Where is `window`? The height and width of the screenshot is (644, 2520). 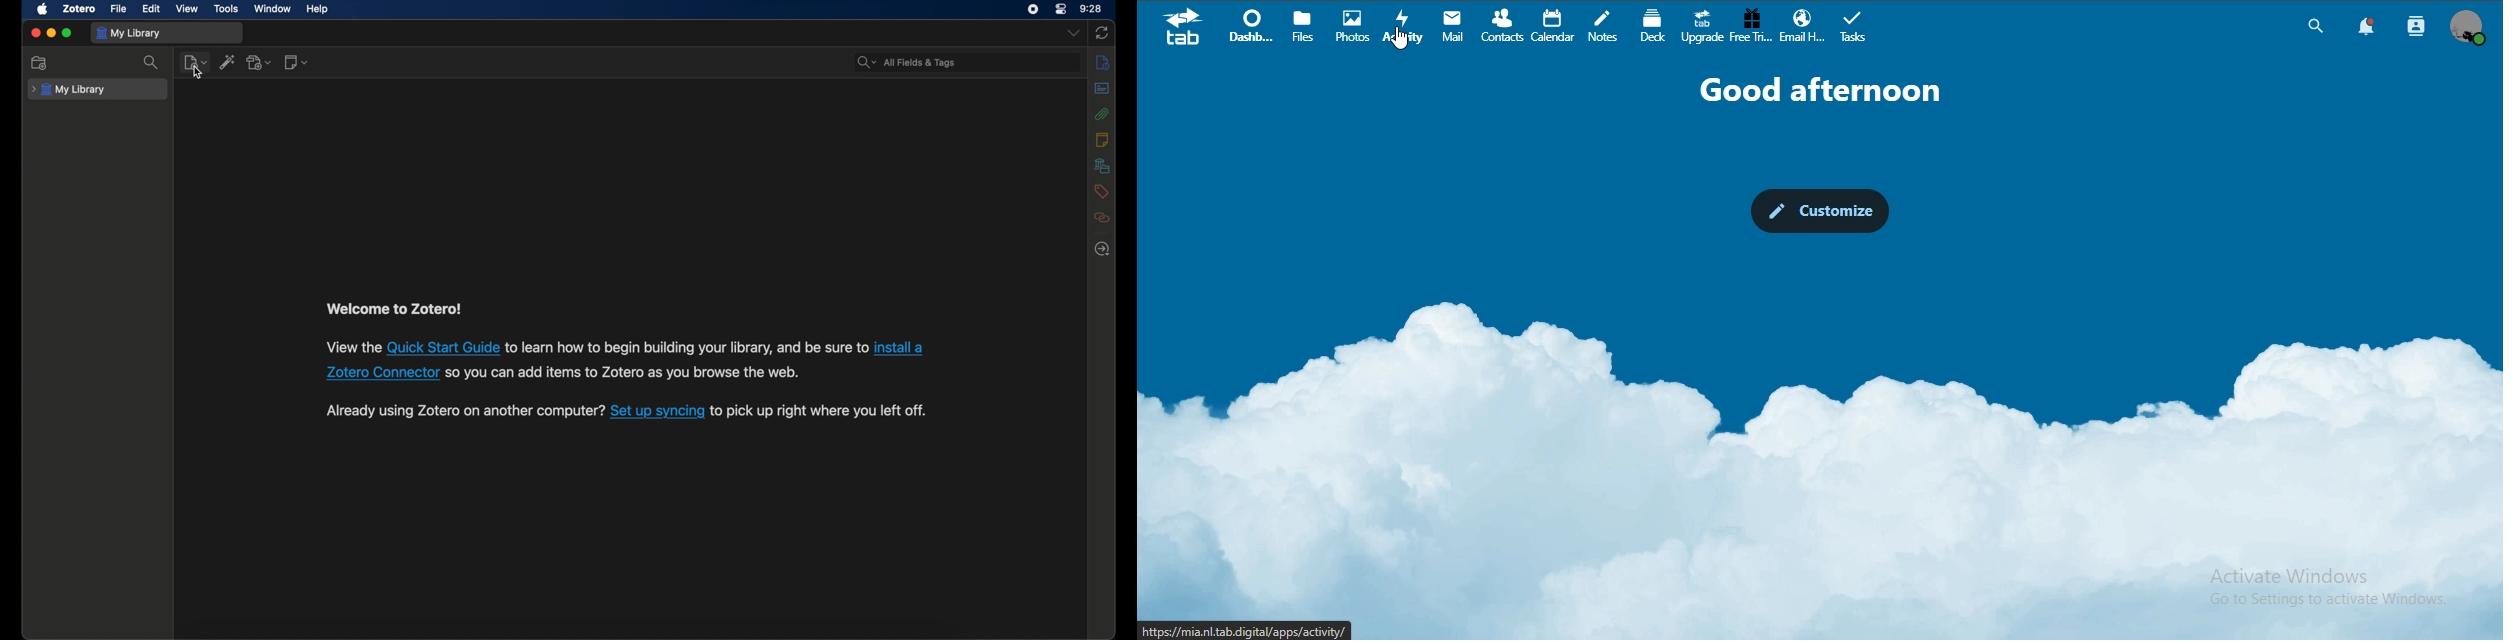 window is located at coordinates (273, 8).